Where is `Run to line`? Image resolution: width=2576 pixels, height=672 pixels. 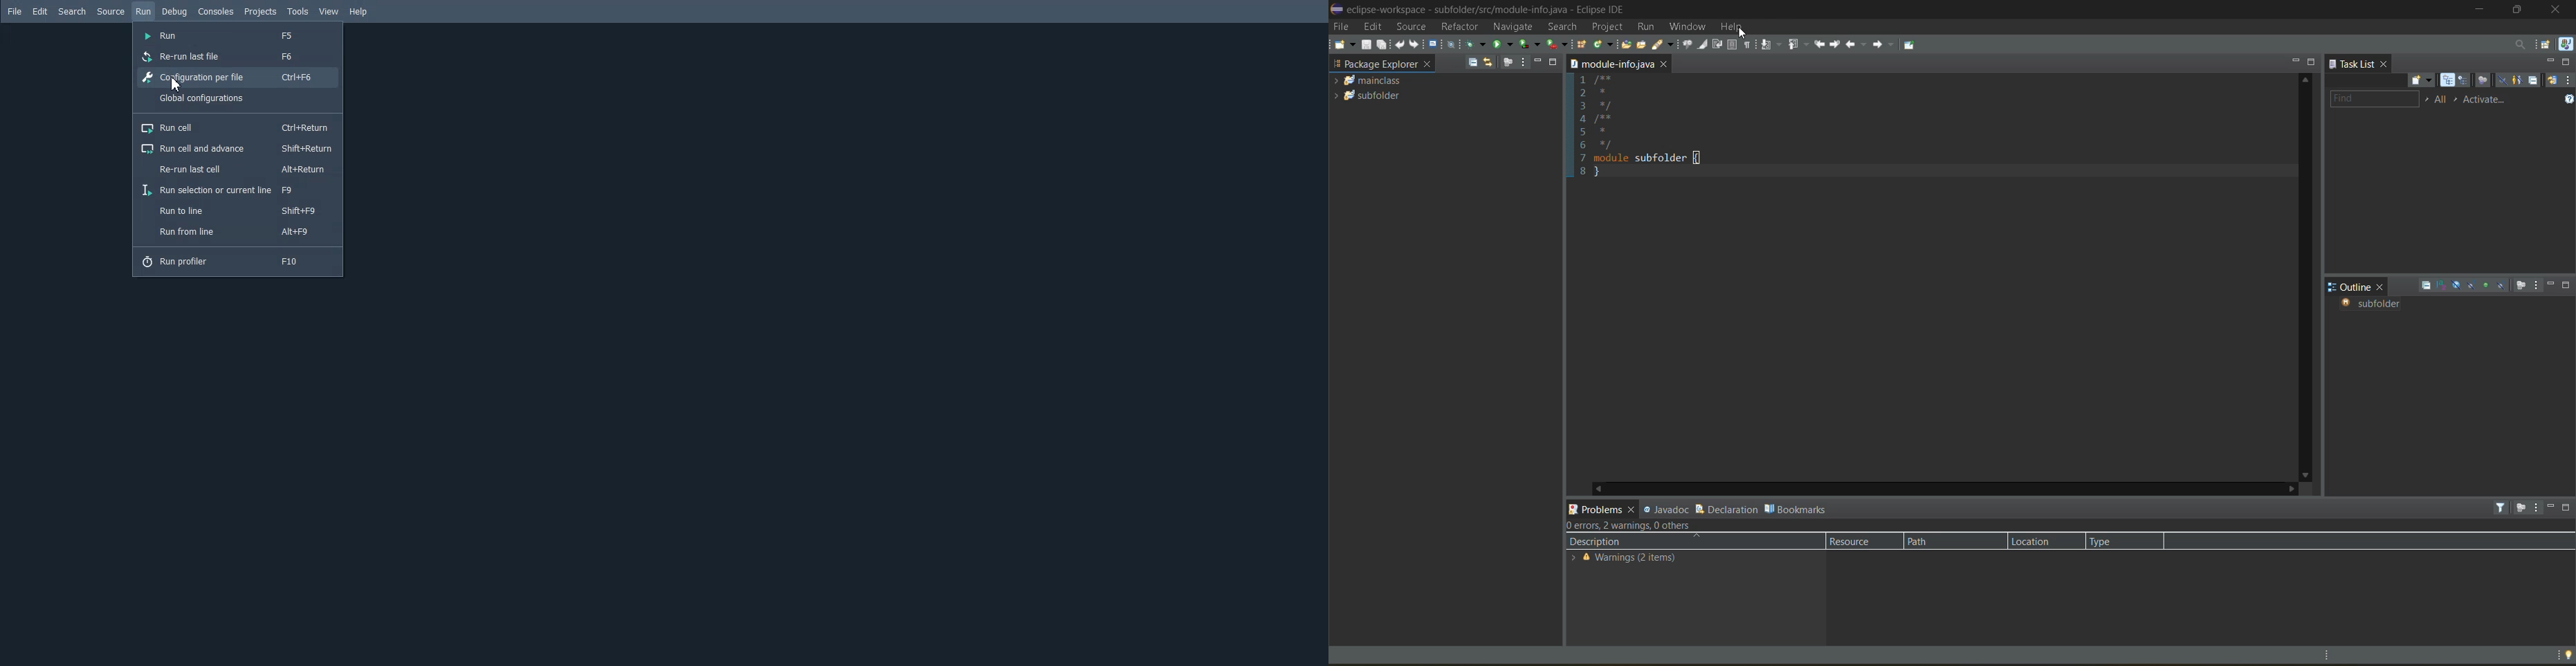 Run to line is located at coordinates (238, 210).